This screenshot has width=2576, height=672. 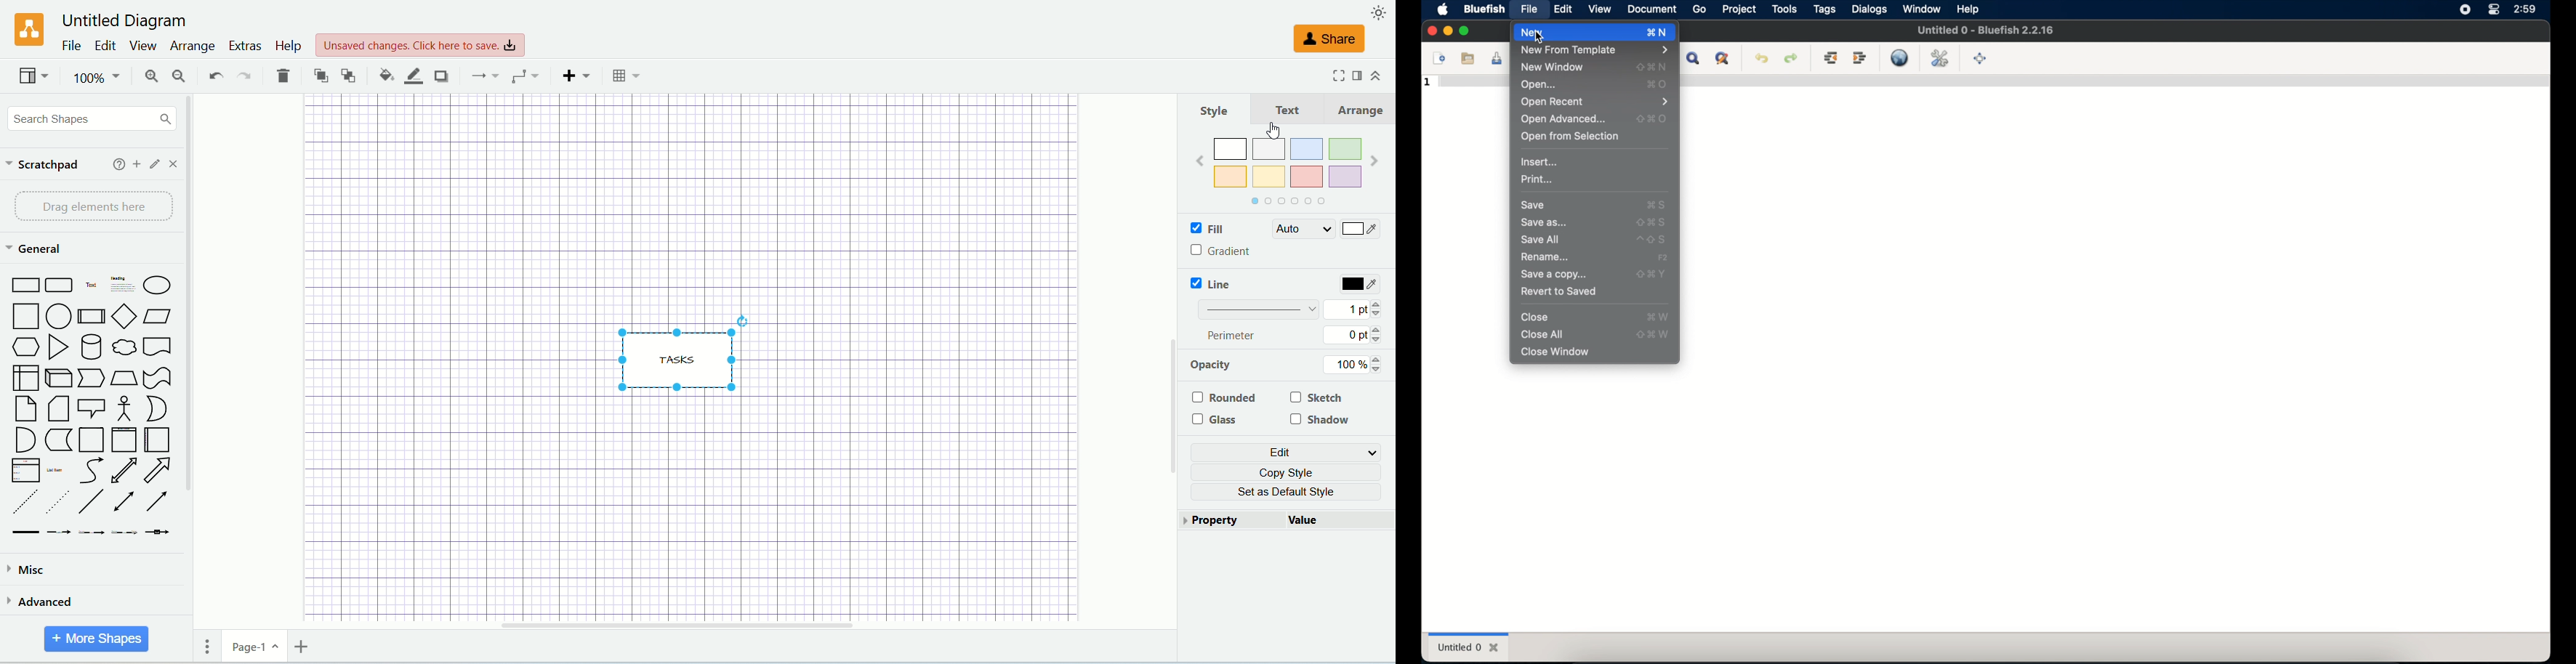 I want to click on waypoint, so click(x=521, y=75).